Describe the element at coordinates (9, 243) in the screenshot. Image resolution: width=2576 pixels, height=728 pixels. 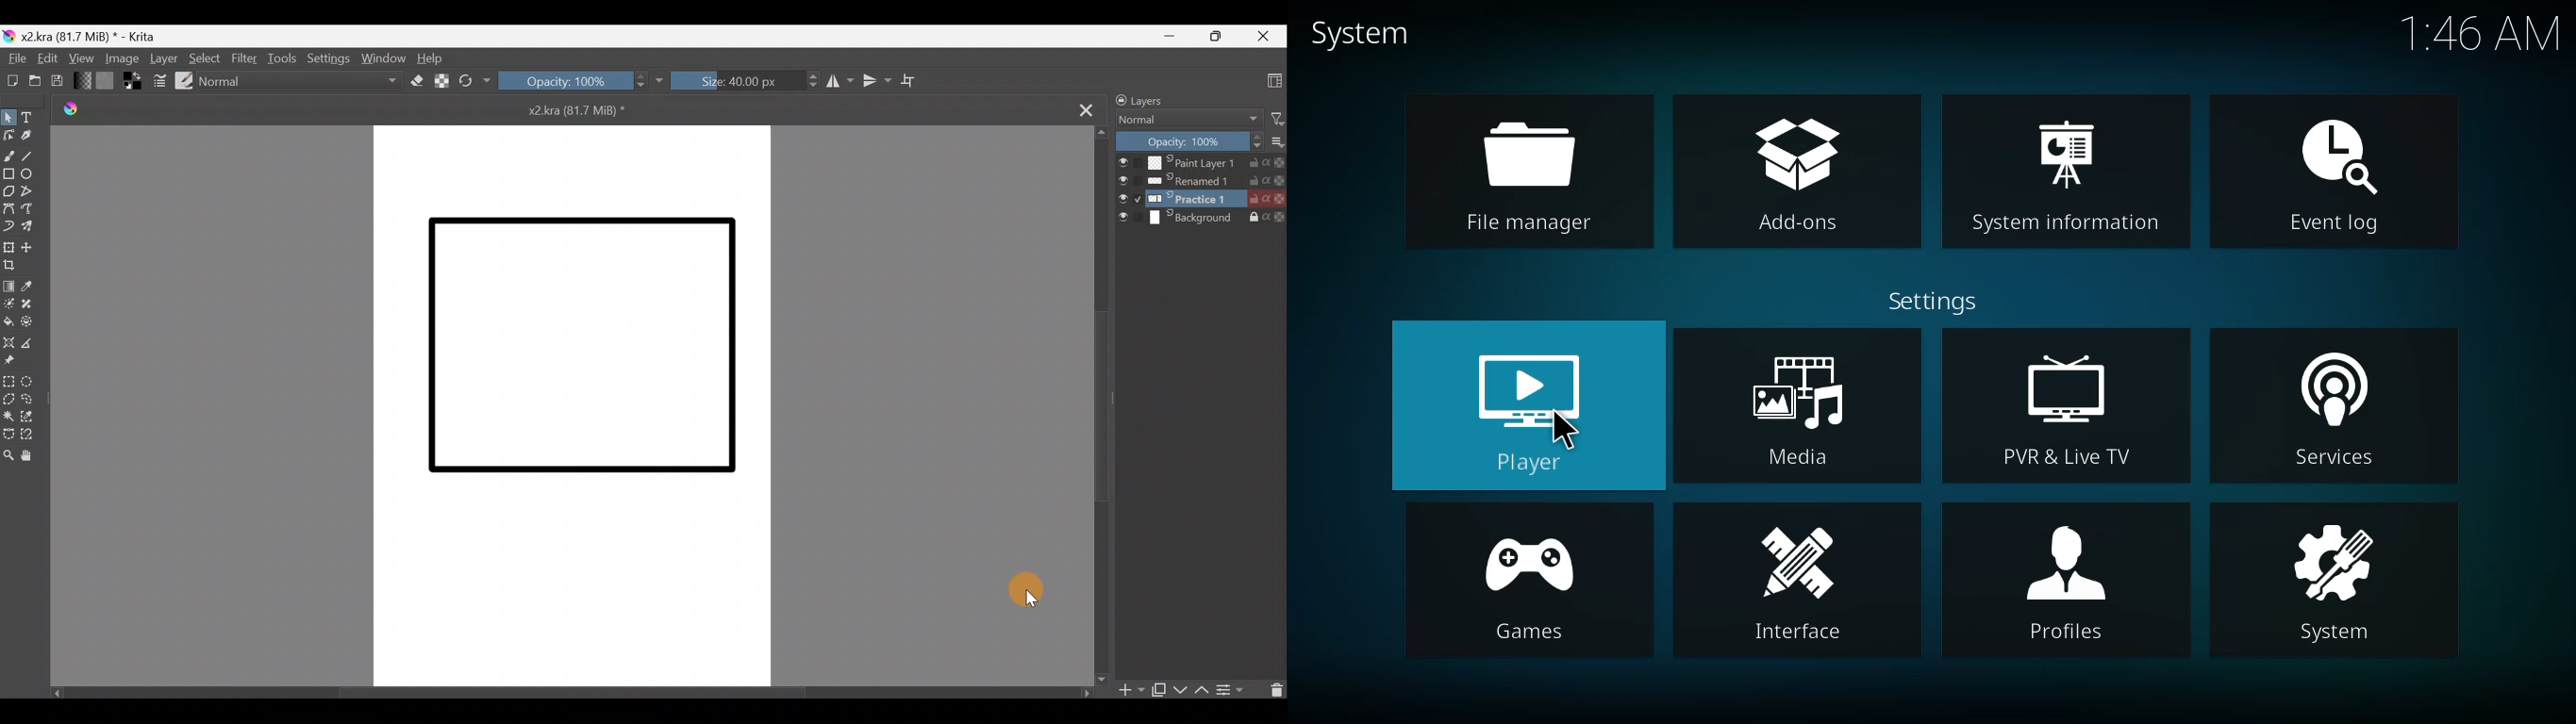
I see `Transform a layer/selection` at that location.